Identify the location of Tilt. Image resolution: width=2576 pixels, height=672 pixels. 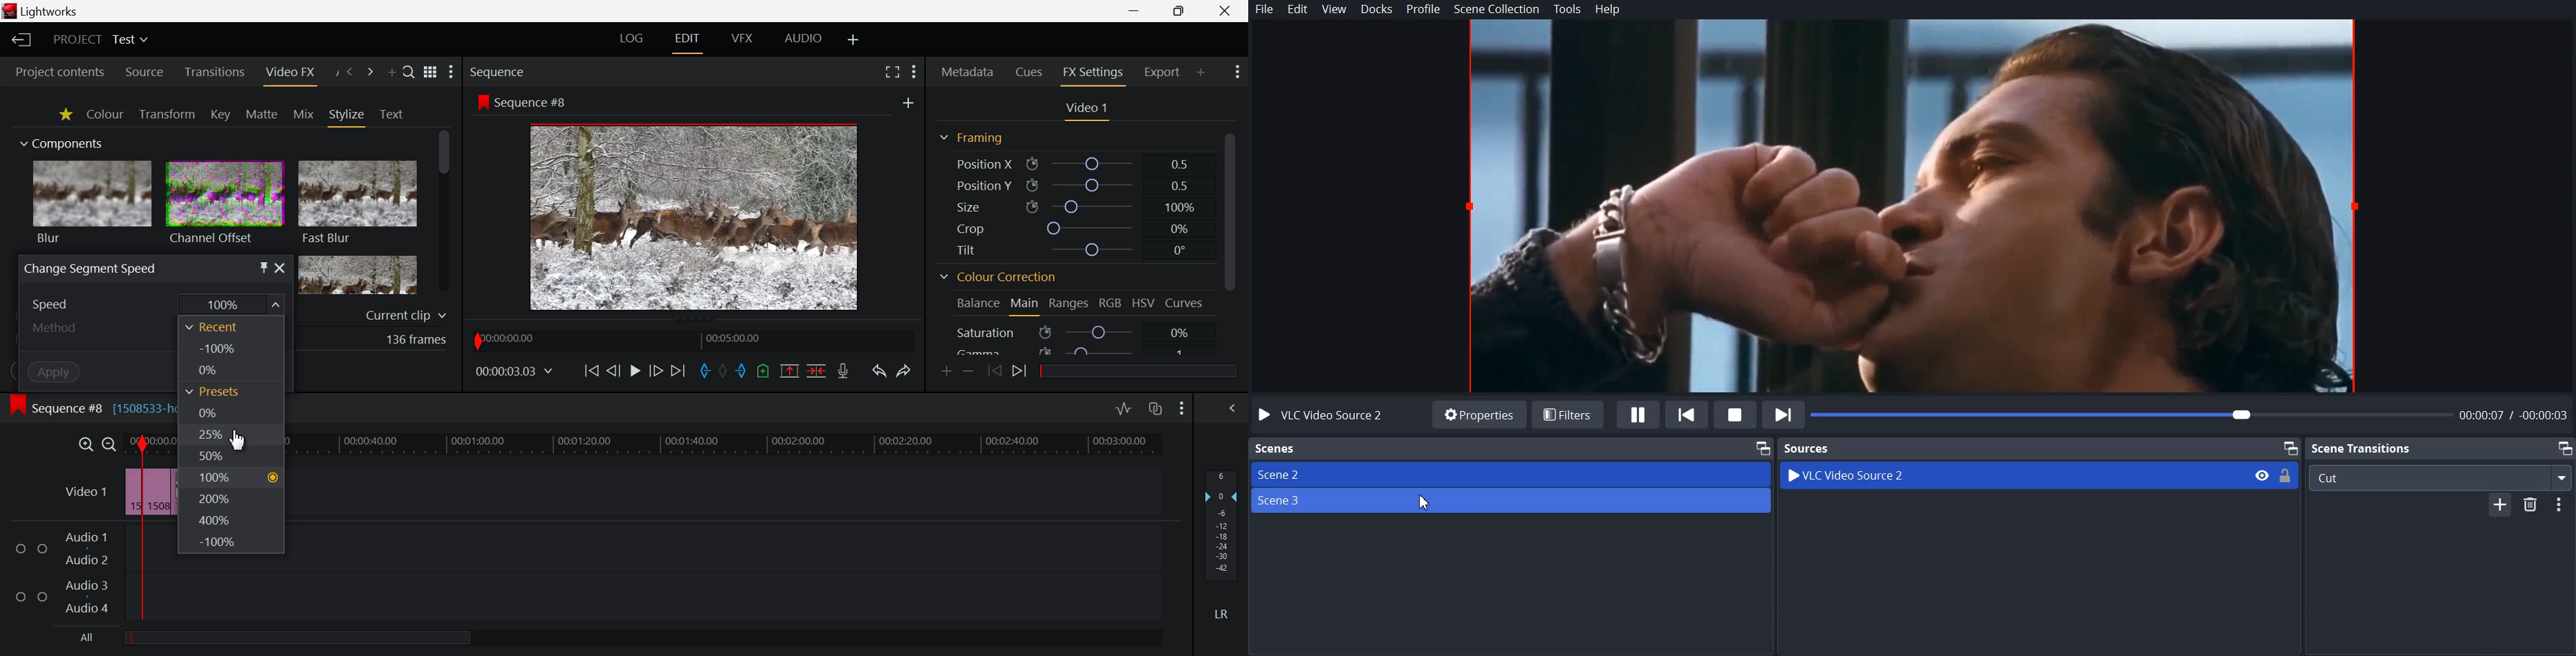
(1070, 250).